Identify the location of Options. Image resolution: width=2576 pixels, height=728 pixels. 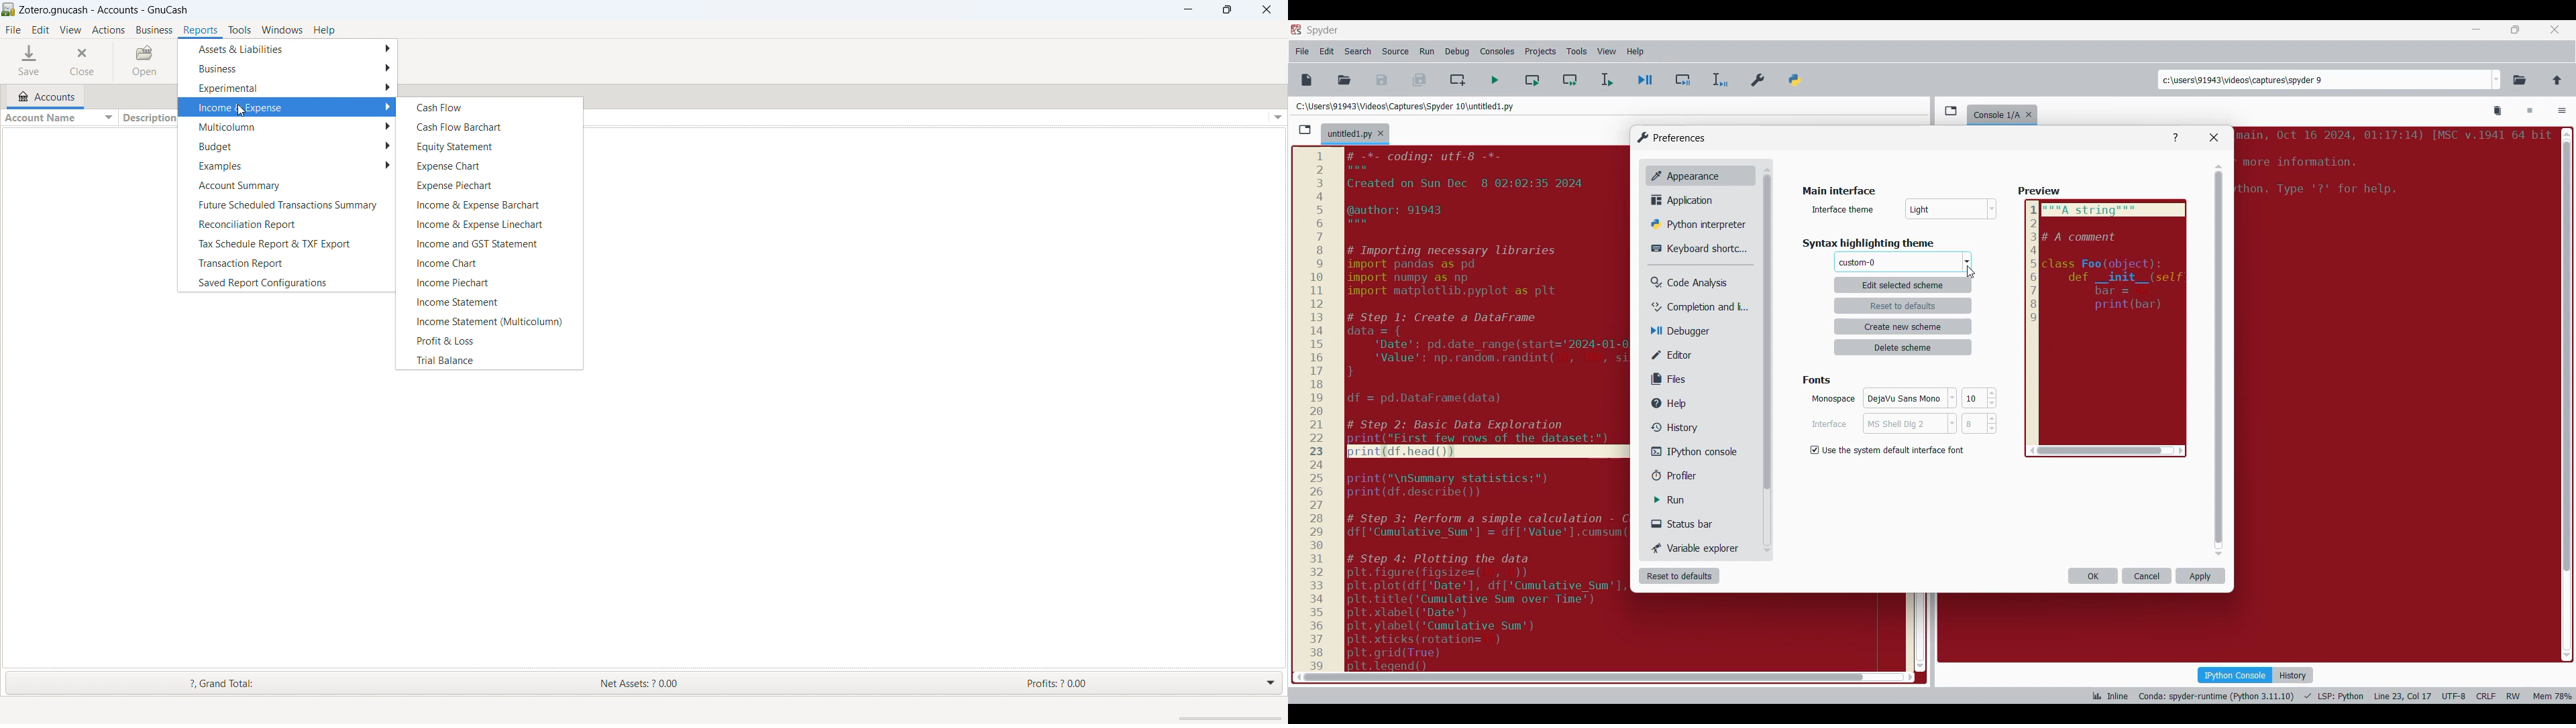
(2562, 112).